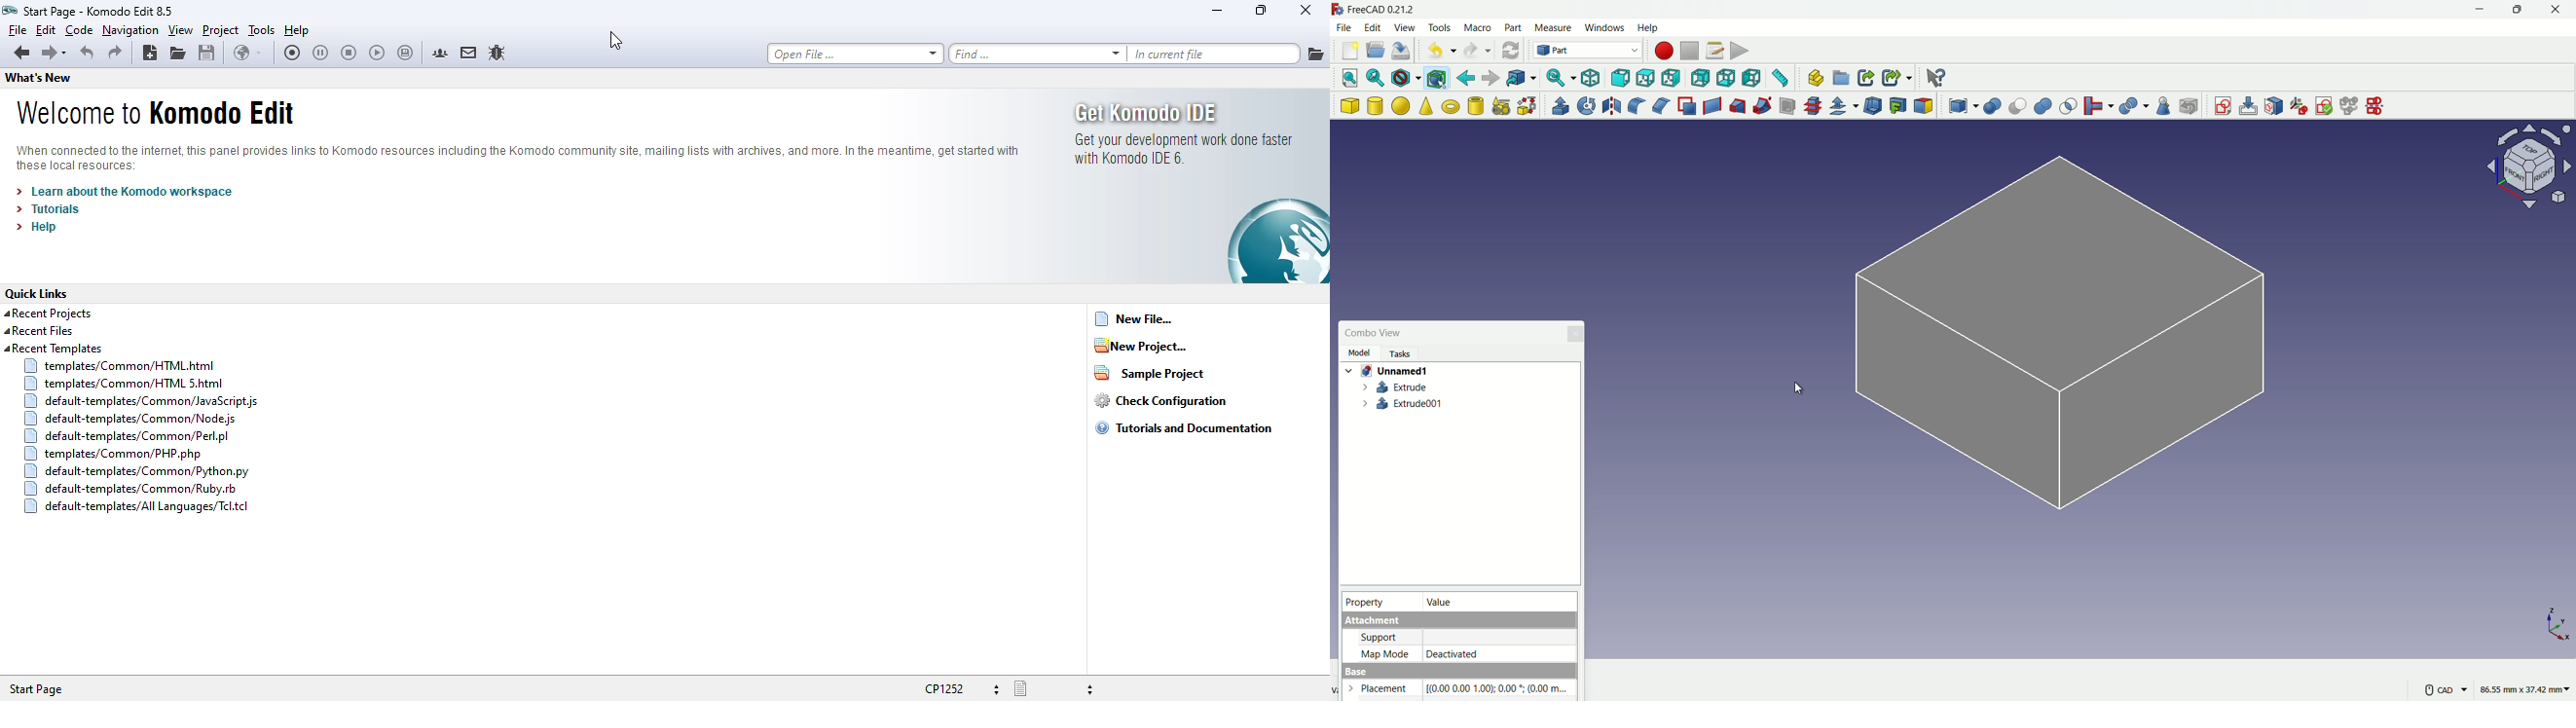 This screenshot has height=728, width=2576. Describe the element at coordinates (1397, 387) in the screenshot. I see `extrude` at that location.